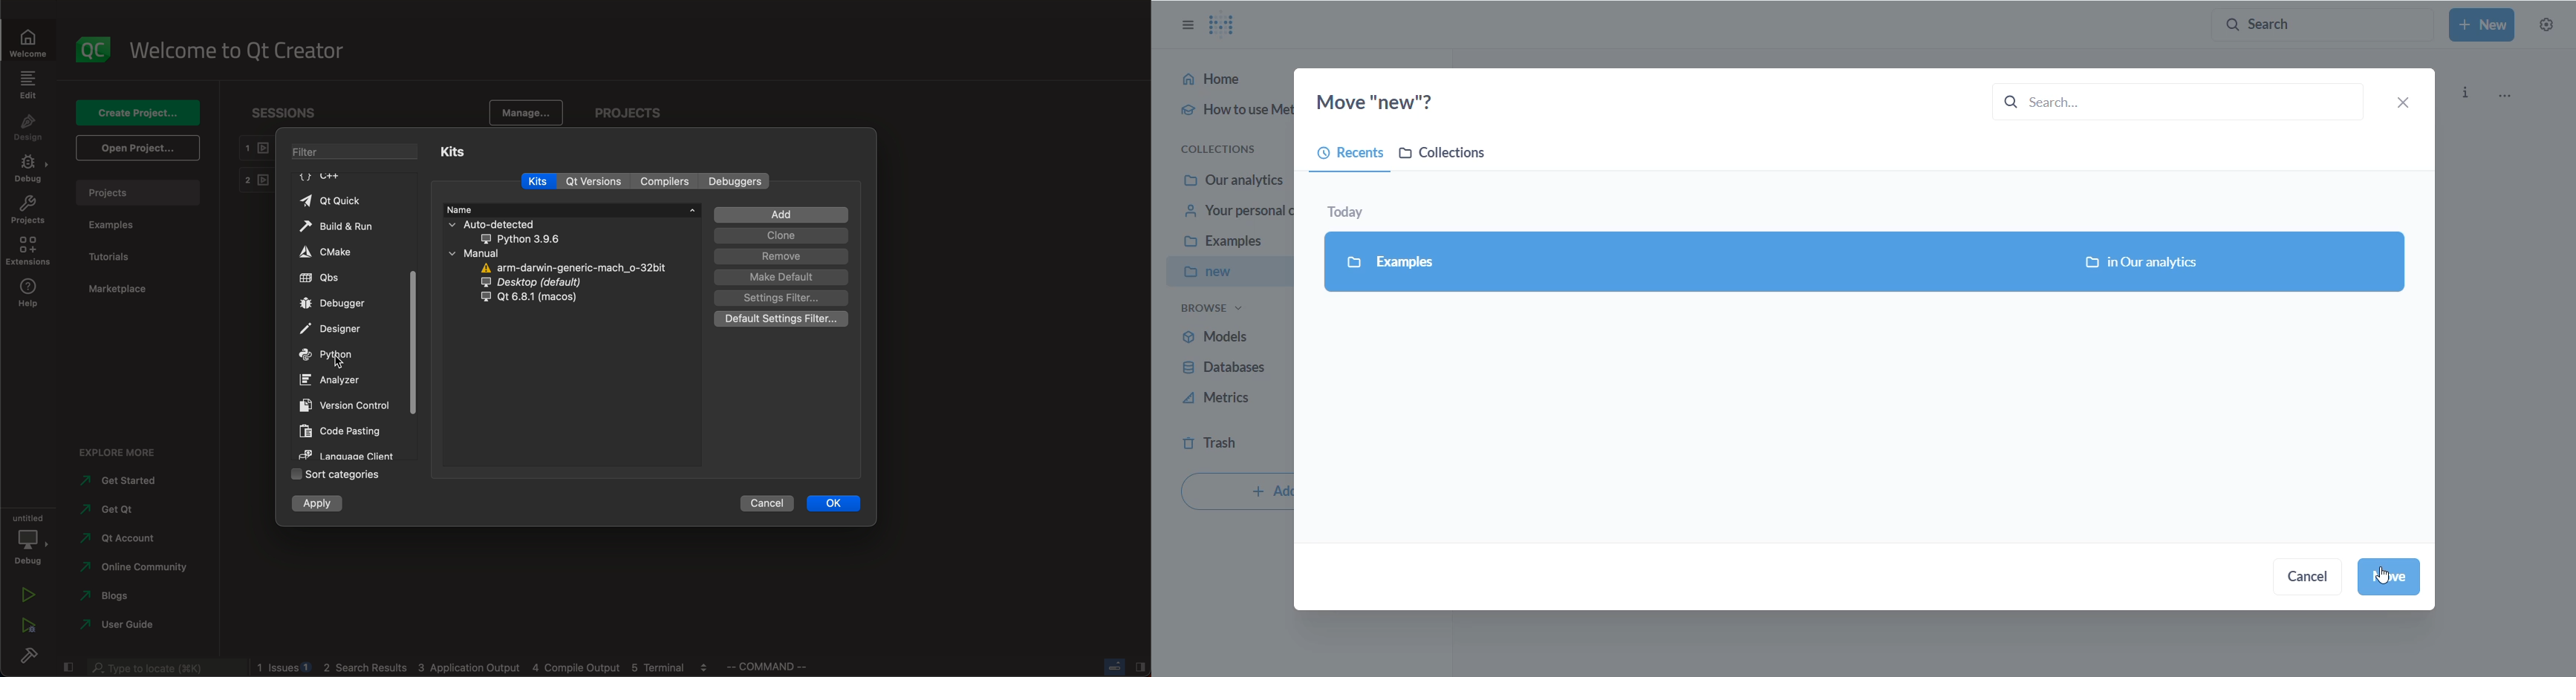  Describe the element at coordinates (1228, 272) in the screenshot. I see `new` at that location.